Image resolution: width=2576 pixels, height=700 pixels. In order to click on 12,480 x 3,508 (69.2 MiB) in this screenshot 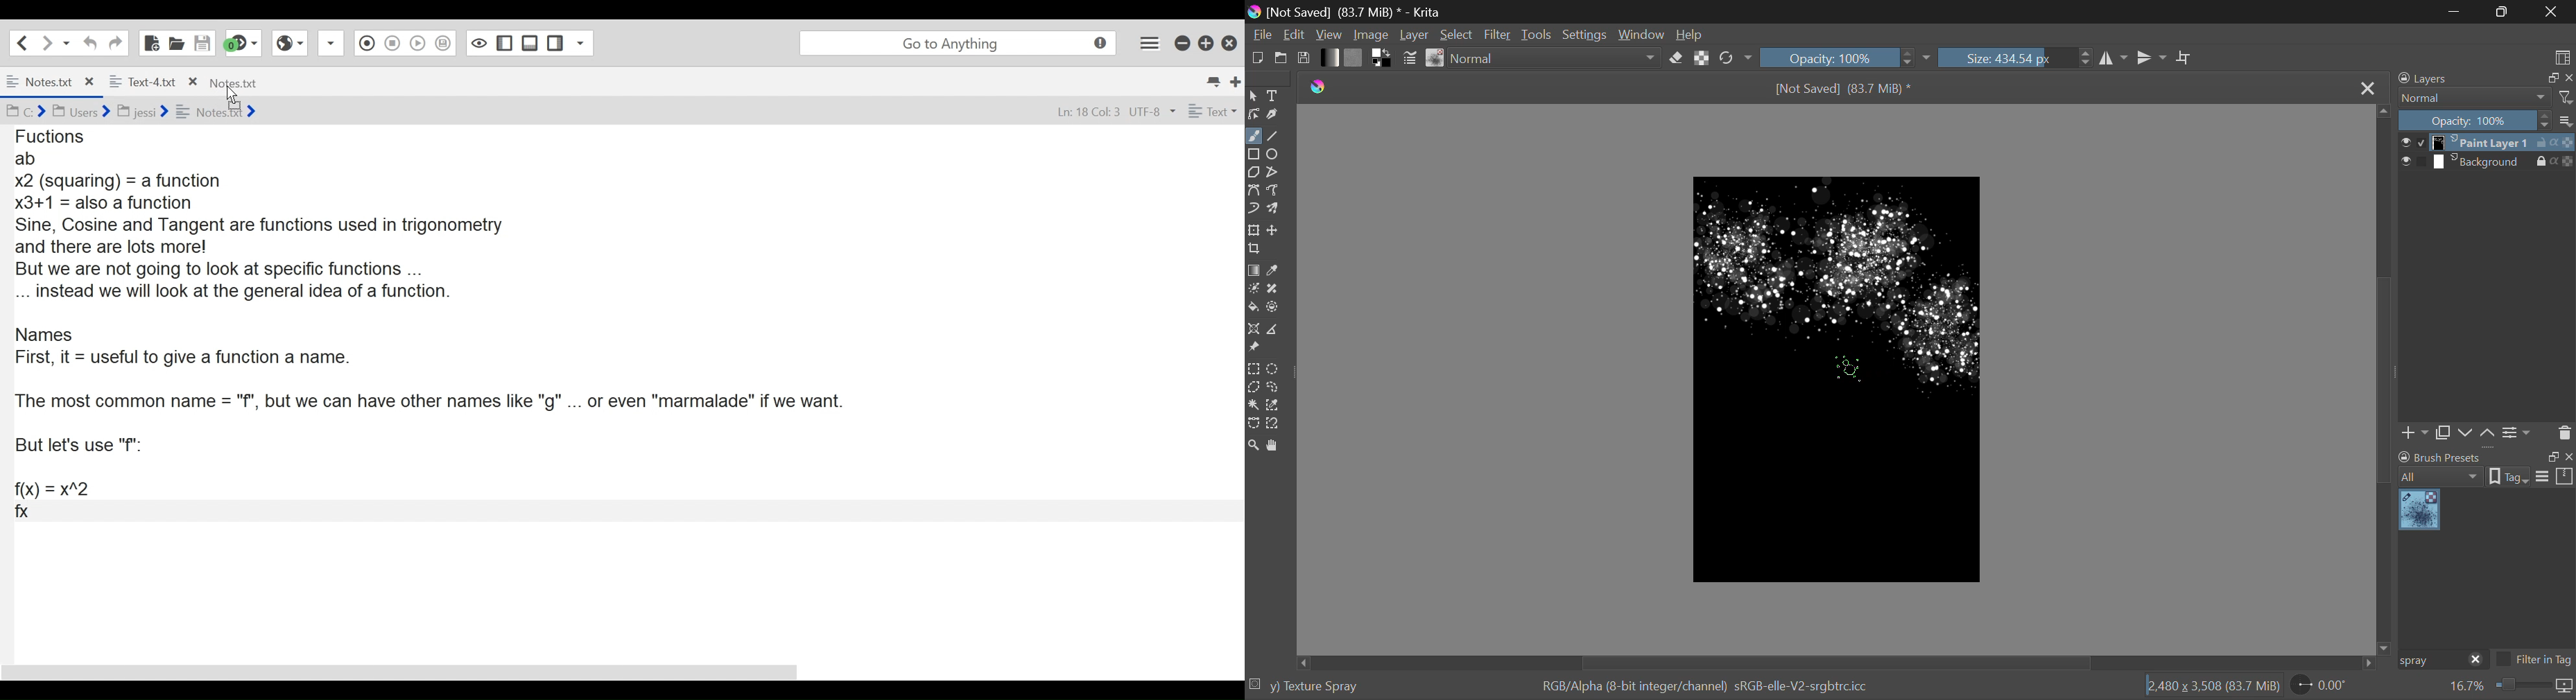, I will do `click(2213, 685)`.